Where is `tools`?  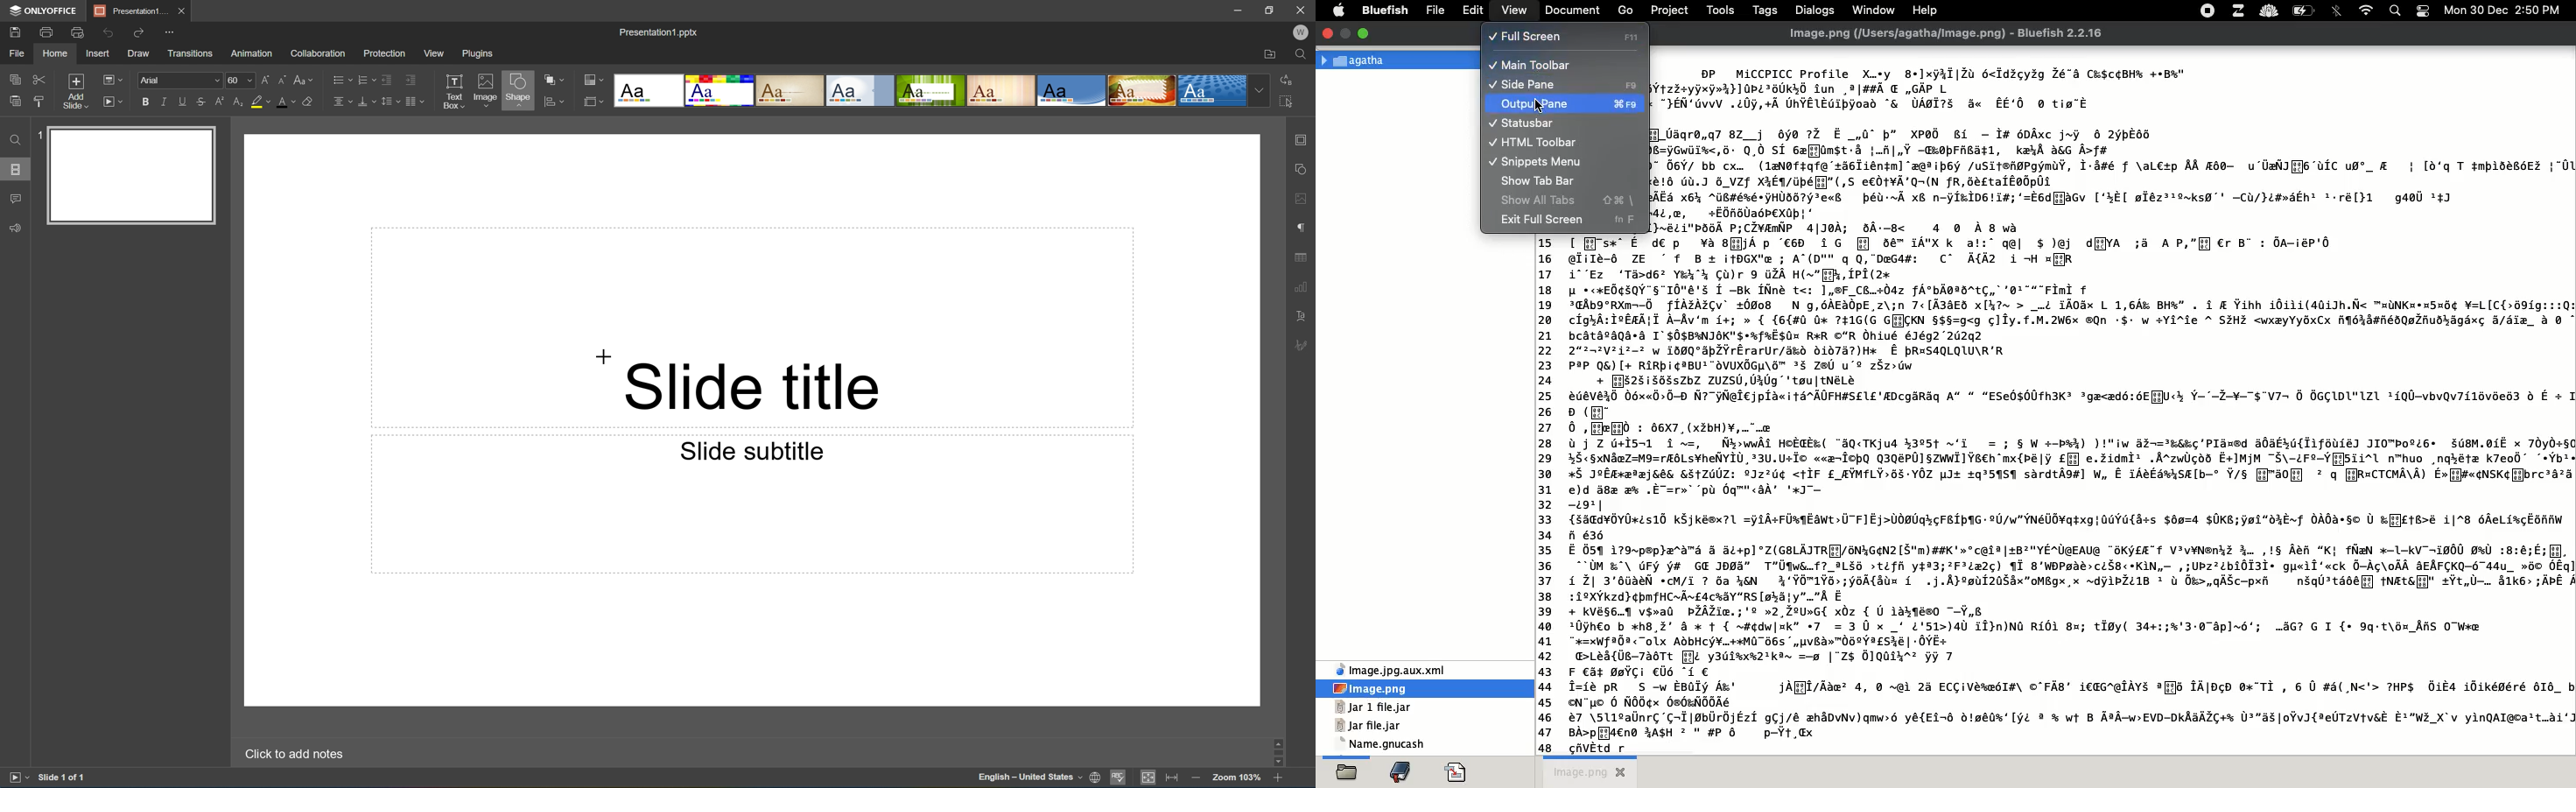 tools is located at coordinates (1721, 10).